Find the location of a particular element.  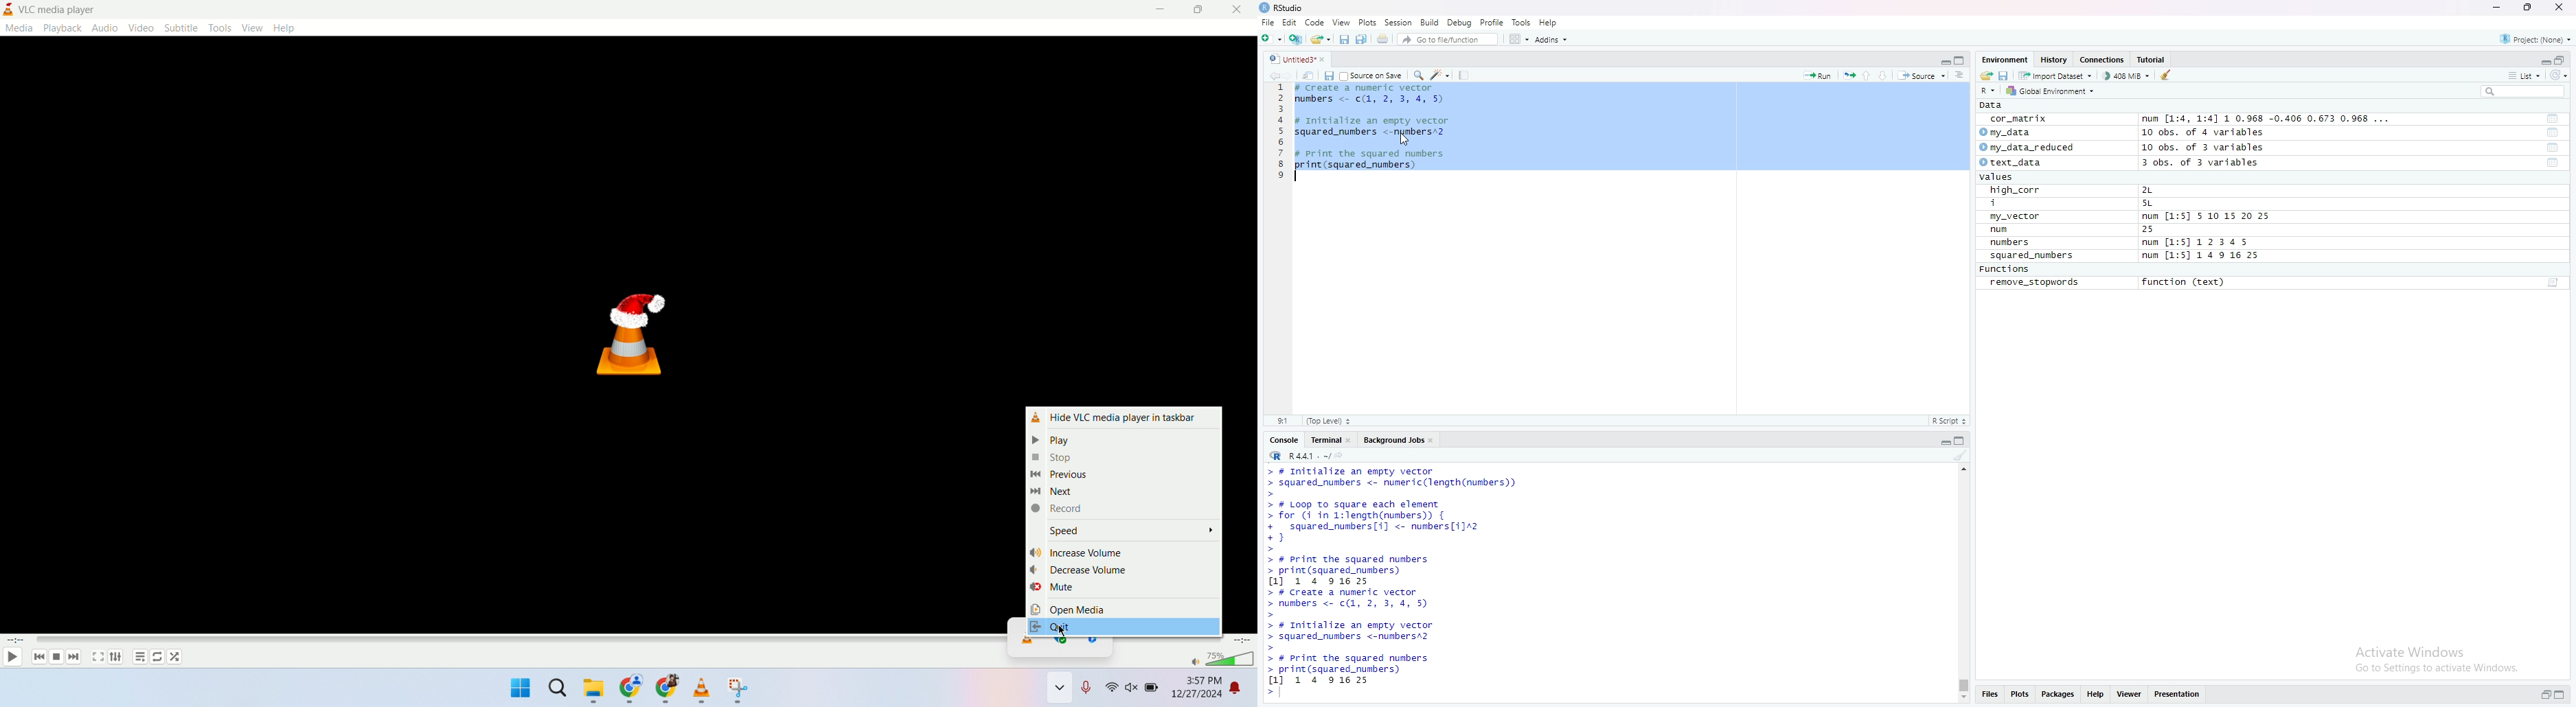

audio is located at coordinates (104, 27).